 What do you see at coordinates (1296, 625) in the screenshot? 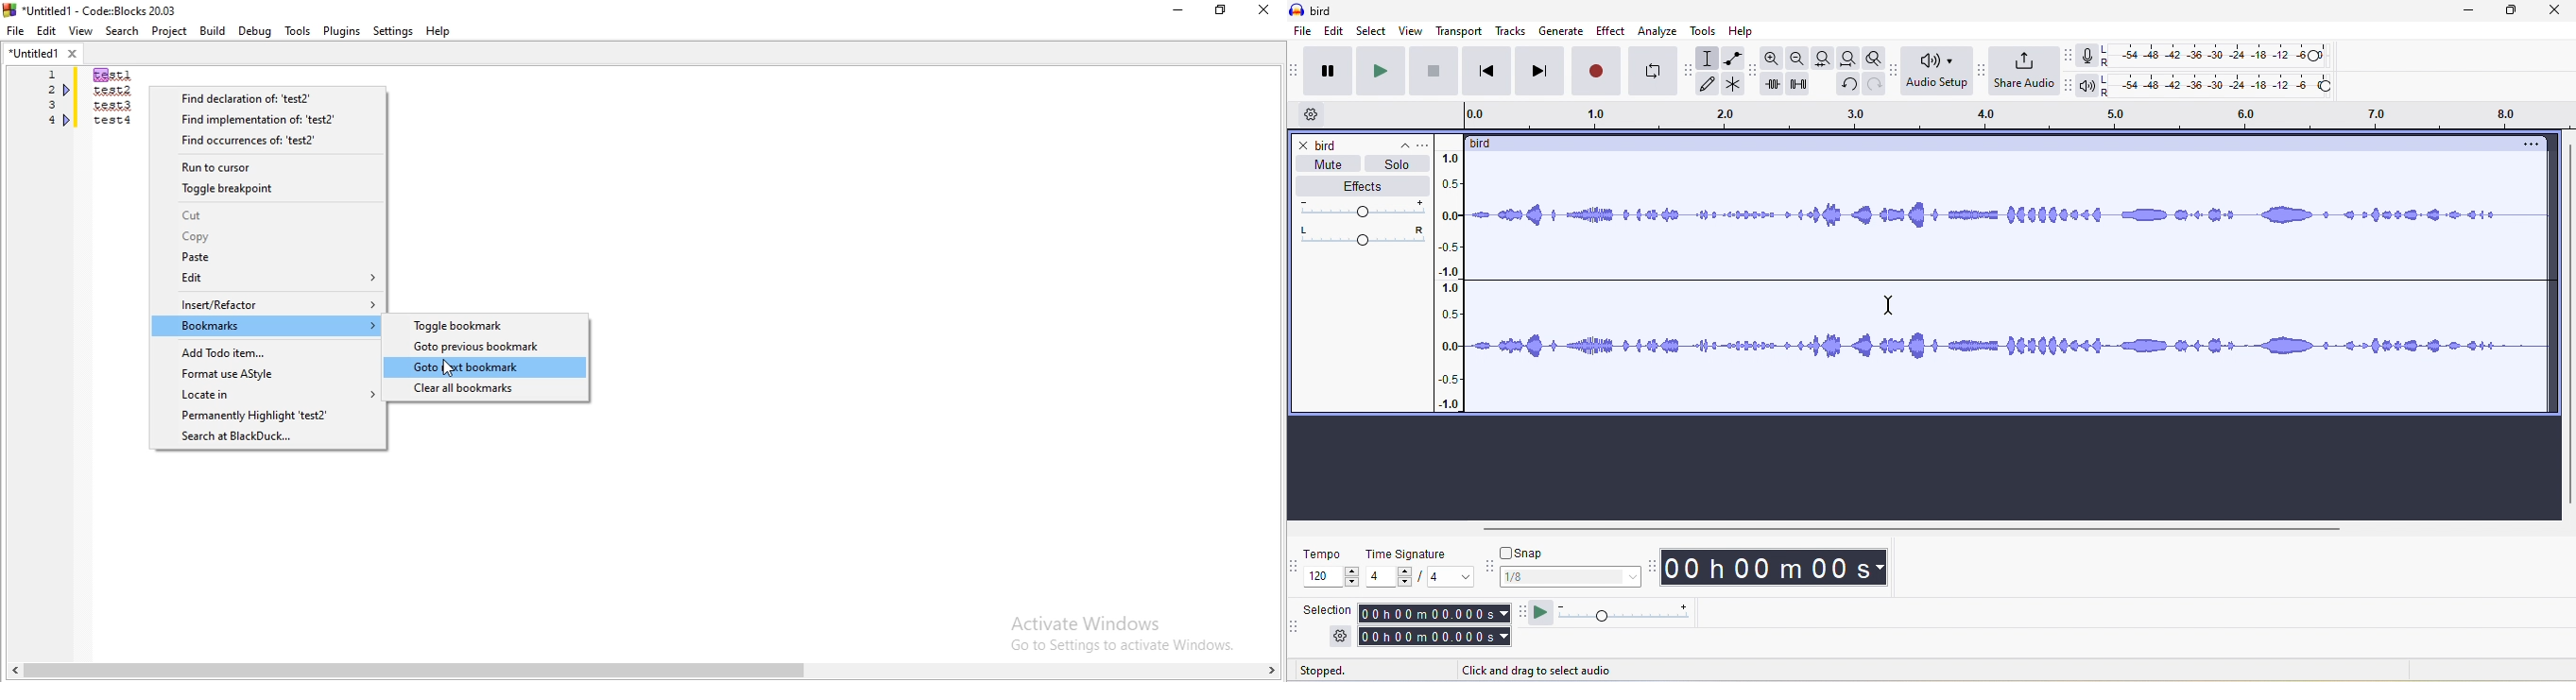
I see `audacity selection toolbar` at bounding box center [1296, 625].